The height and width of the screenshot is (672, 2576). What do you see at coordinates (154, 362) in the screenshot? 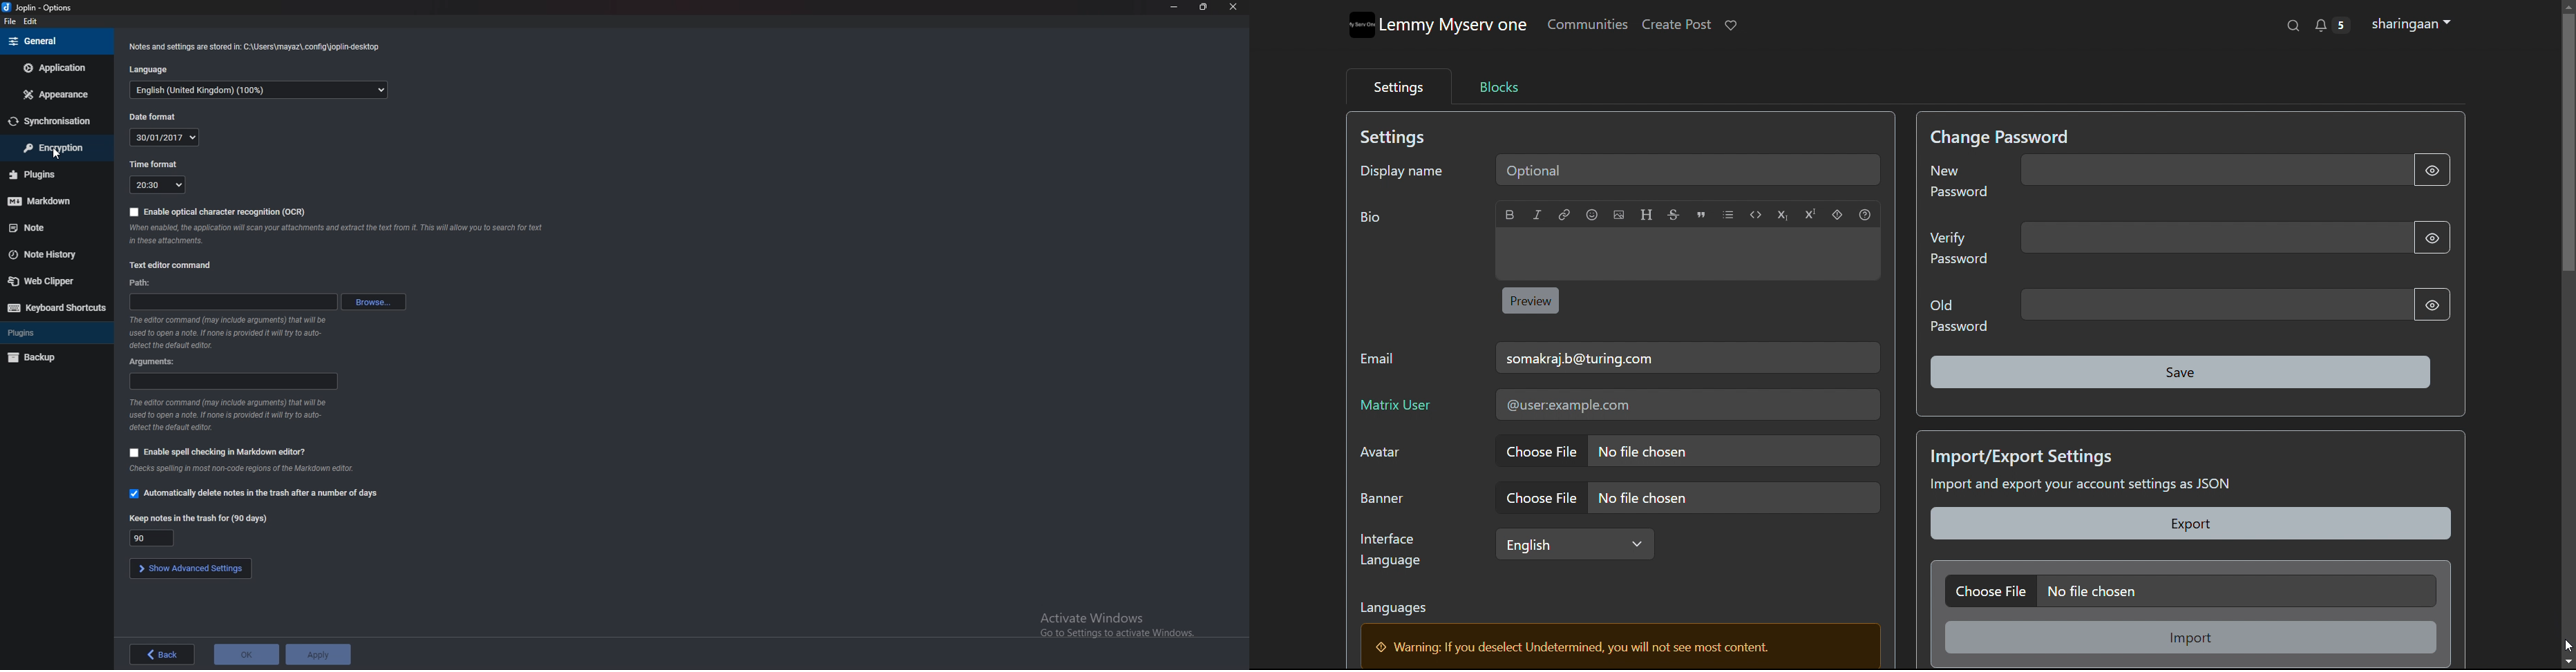
I see `arguments` at bounding box center [154, 362].